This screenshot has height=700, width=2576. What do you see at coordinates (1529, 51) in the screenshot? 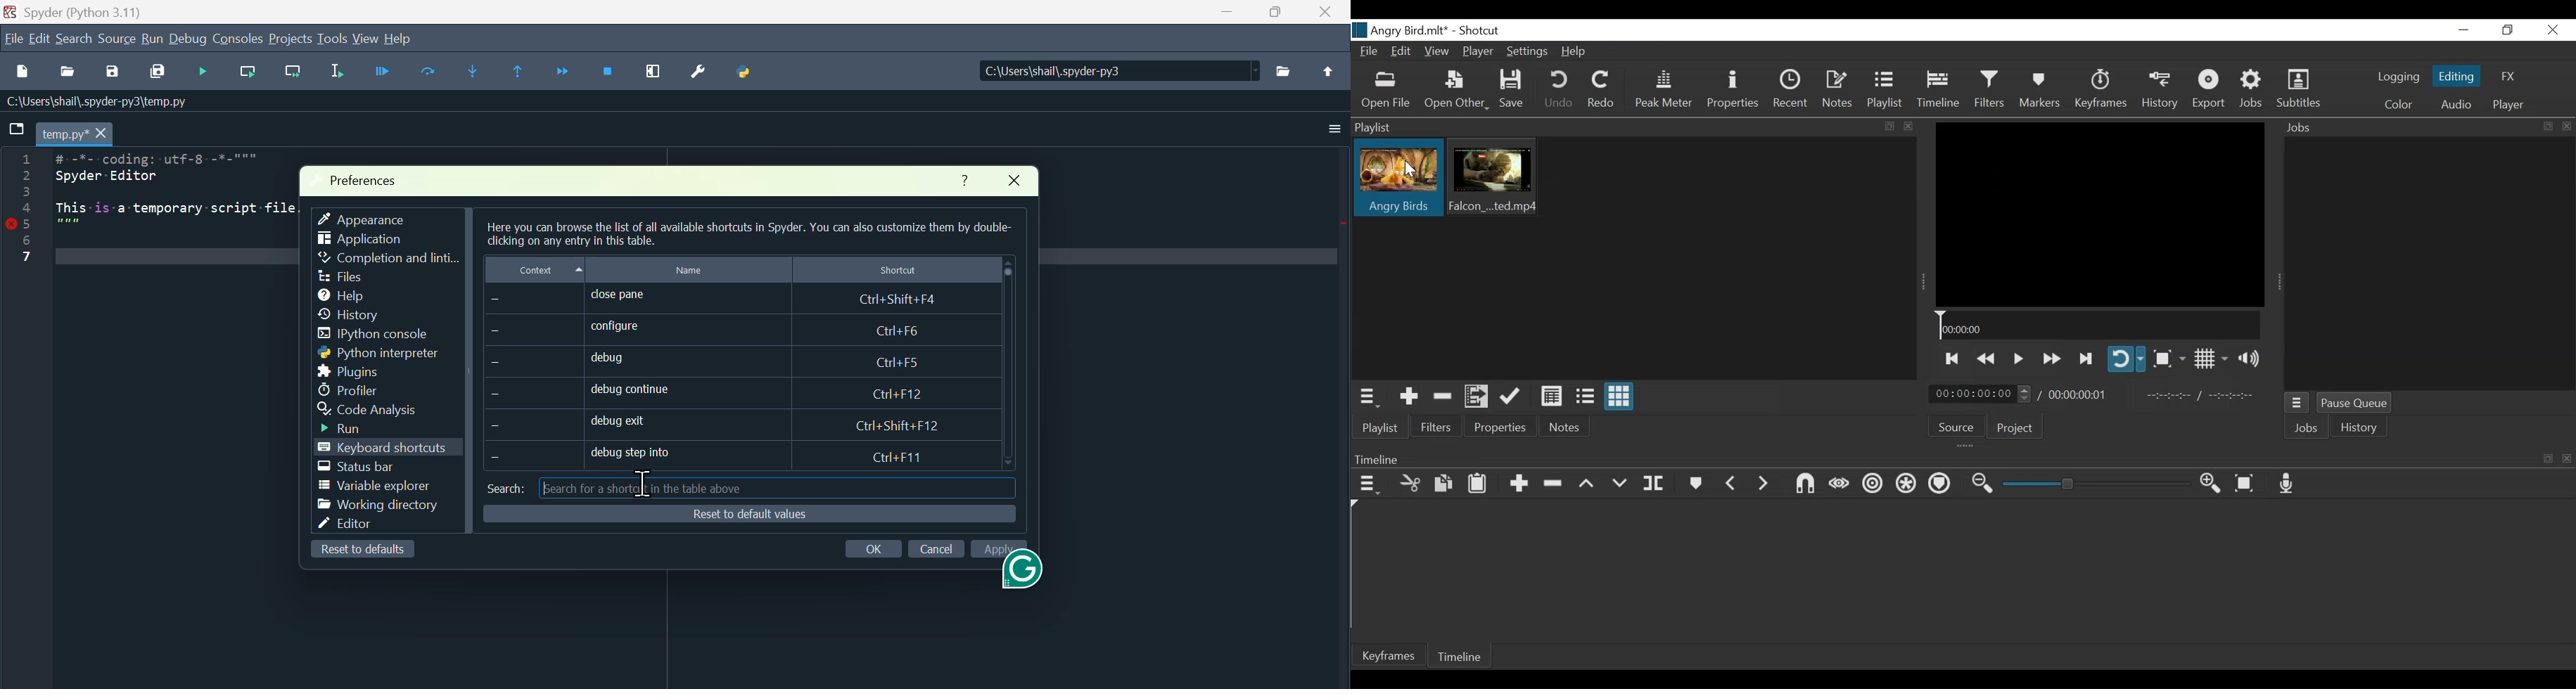
I see `Settings` at bounding box center [1529, 51].